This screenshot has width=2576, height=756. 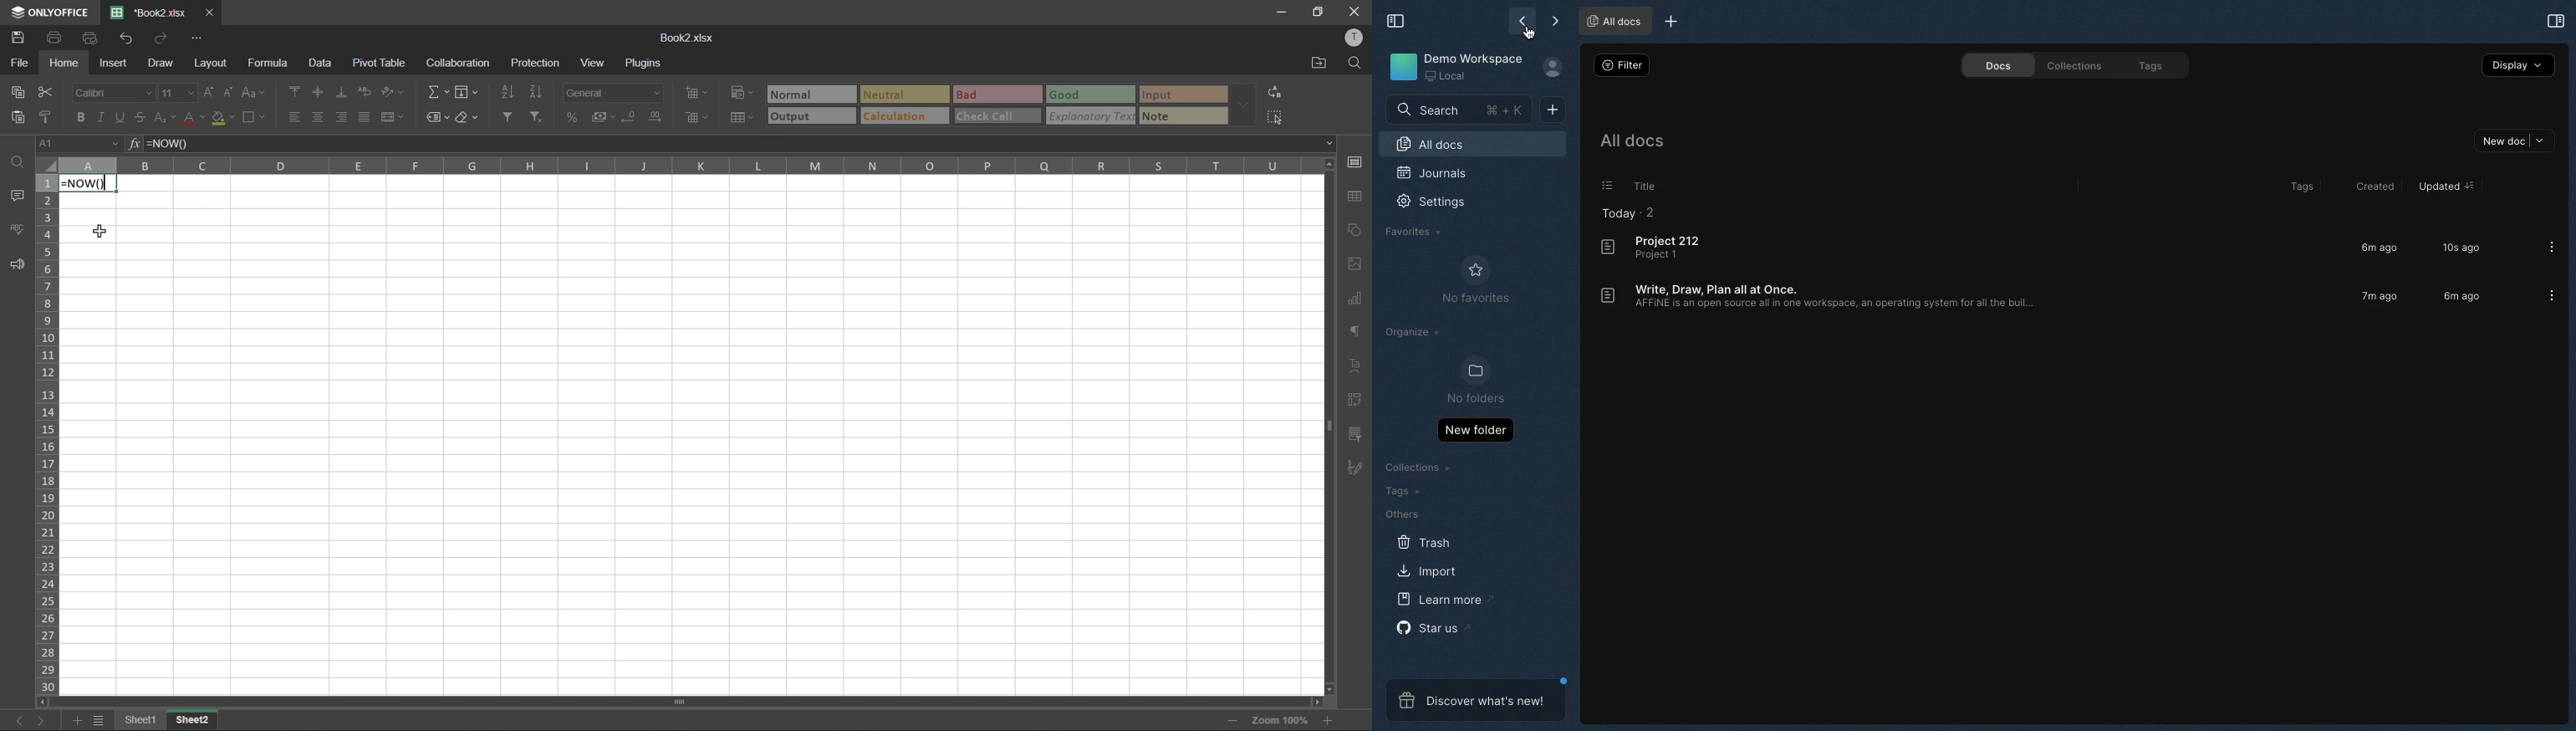 I want to click on new tab, so click(x=1681, y=20).